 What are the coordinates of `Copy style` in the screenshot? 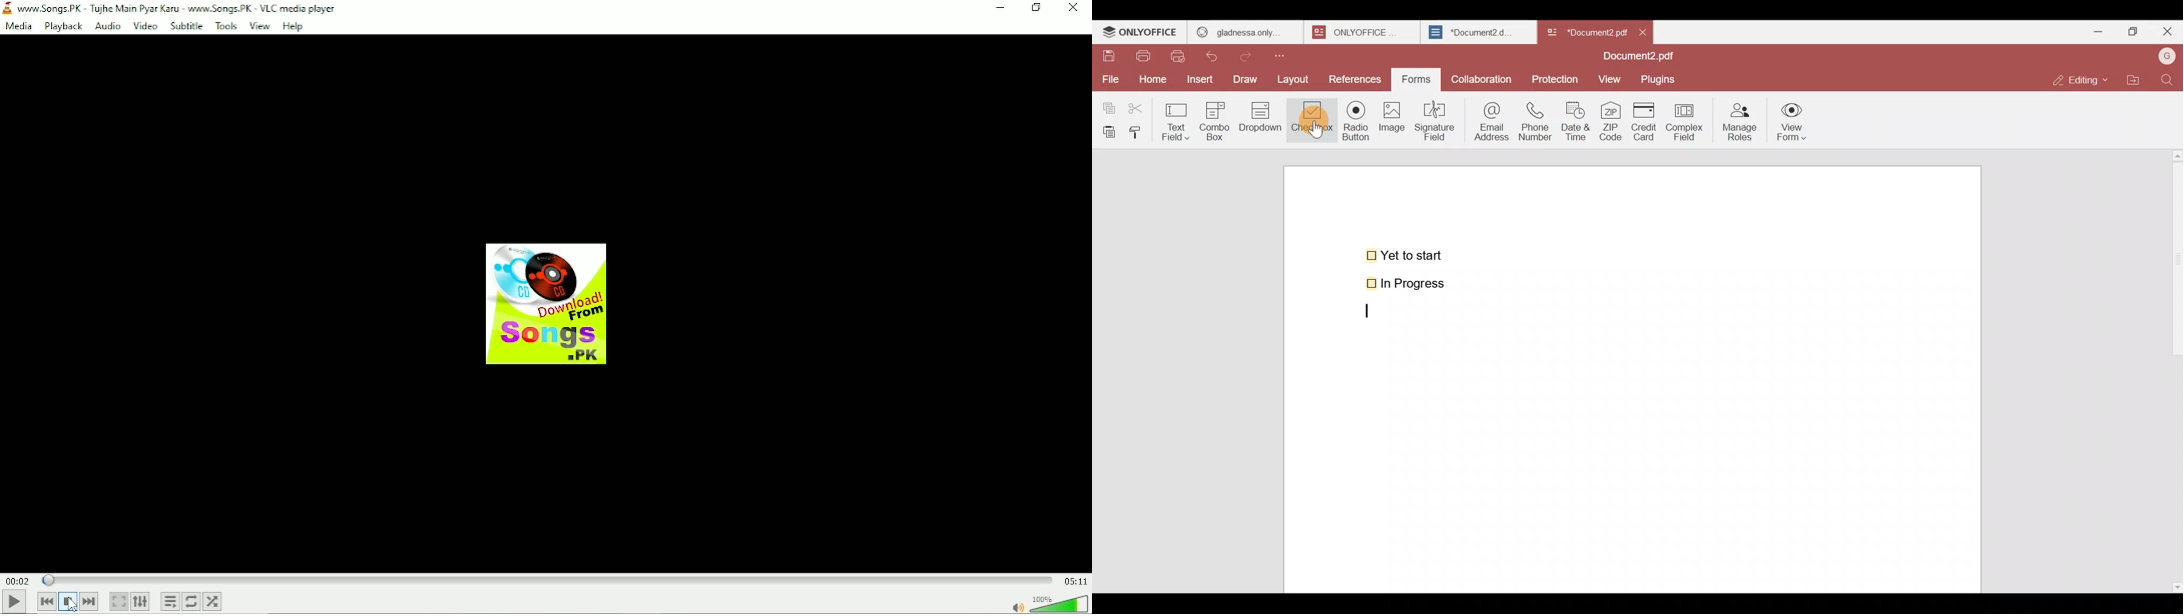 It's located at (1140, 130).